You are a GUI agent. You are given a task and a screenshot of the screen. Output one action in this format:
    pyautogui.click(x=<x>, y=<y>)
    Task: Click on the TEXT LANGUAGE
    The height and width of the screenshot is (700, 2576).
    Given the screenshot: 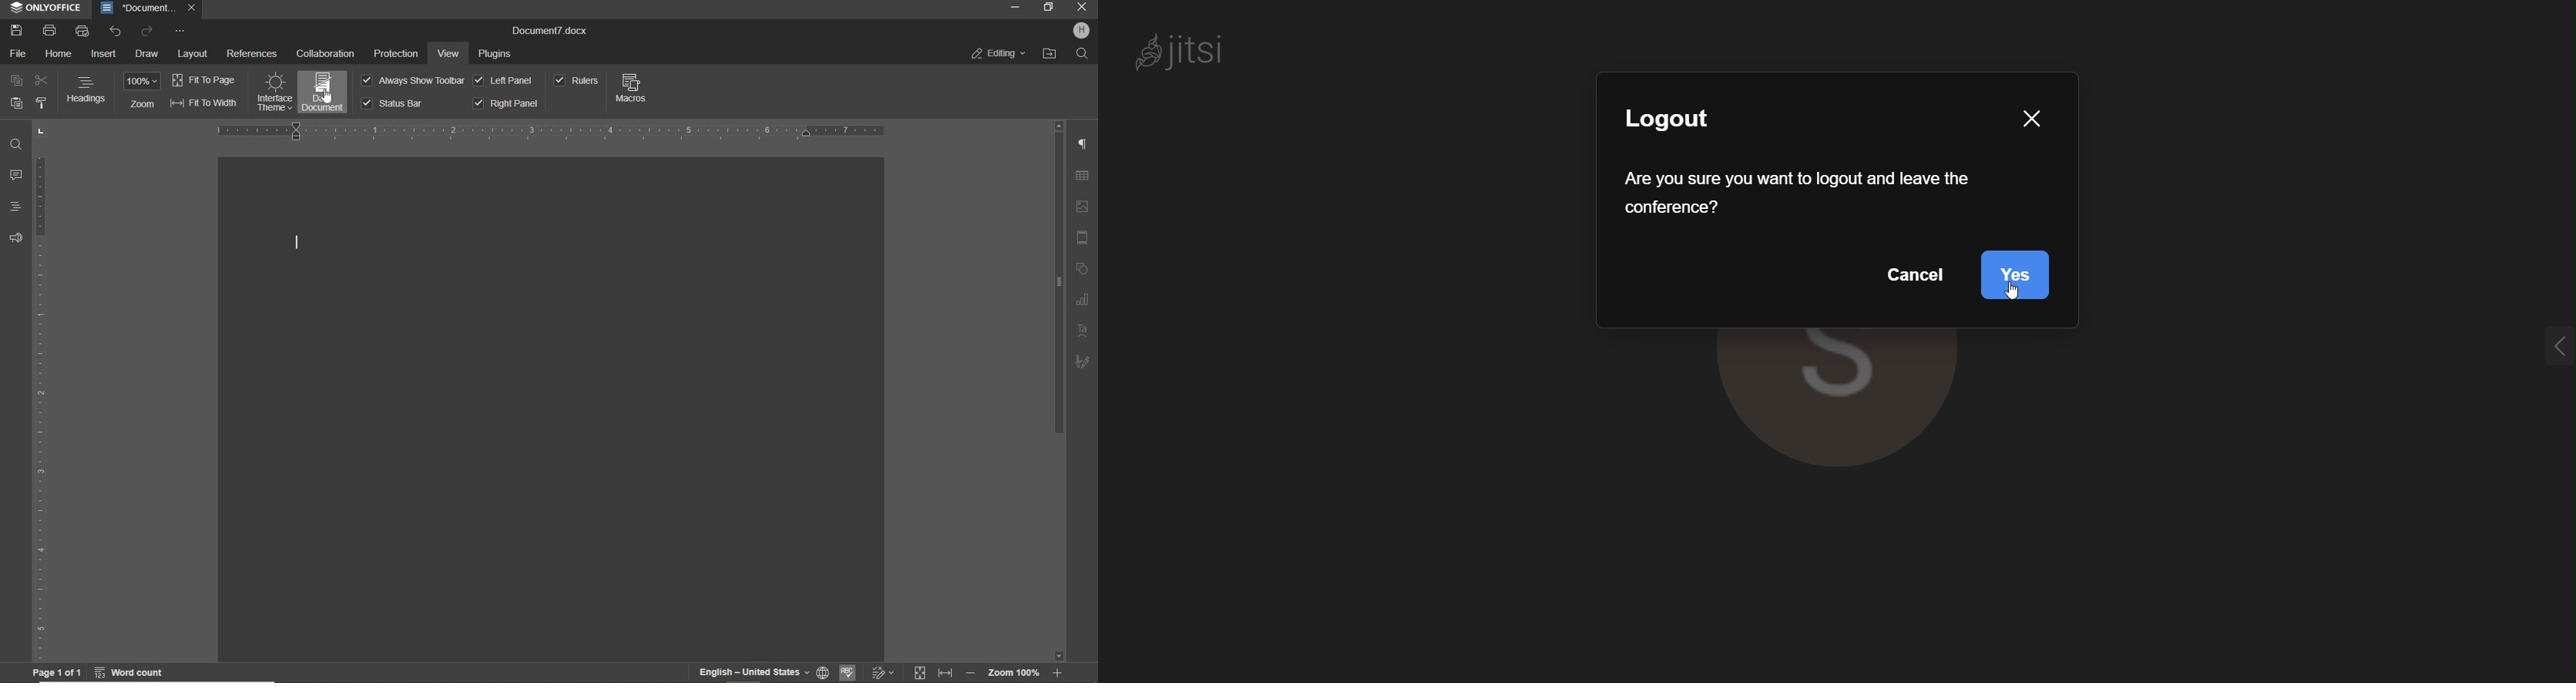 What is the action you would take?
    pyautogui.click(x=753, y=672)
    